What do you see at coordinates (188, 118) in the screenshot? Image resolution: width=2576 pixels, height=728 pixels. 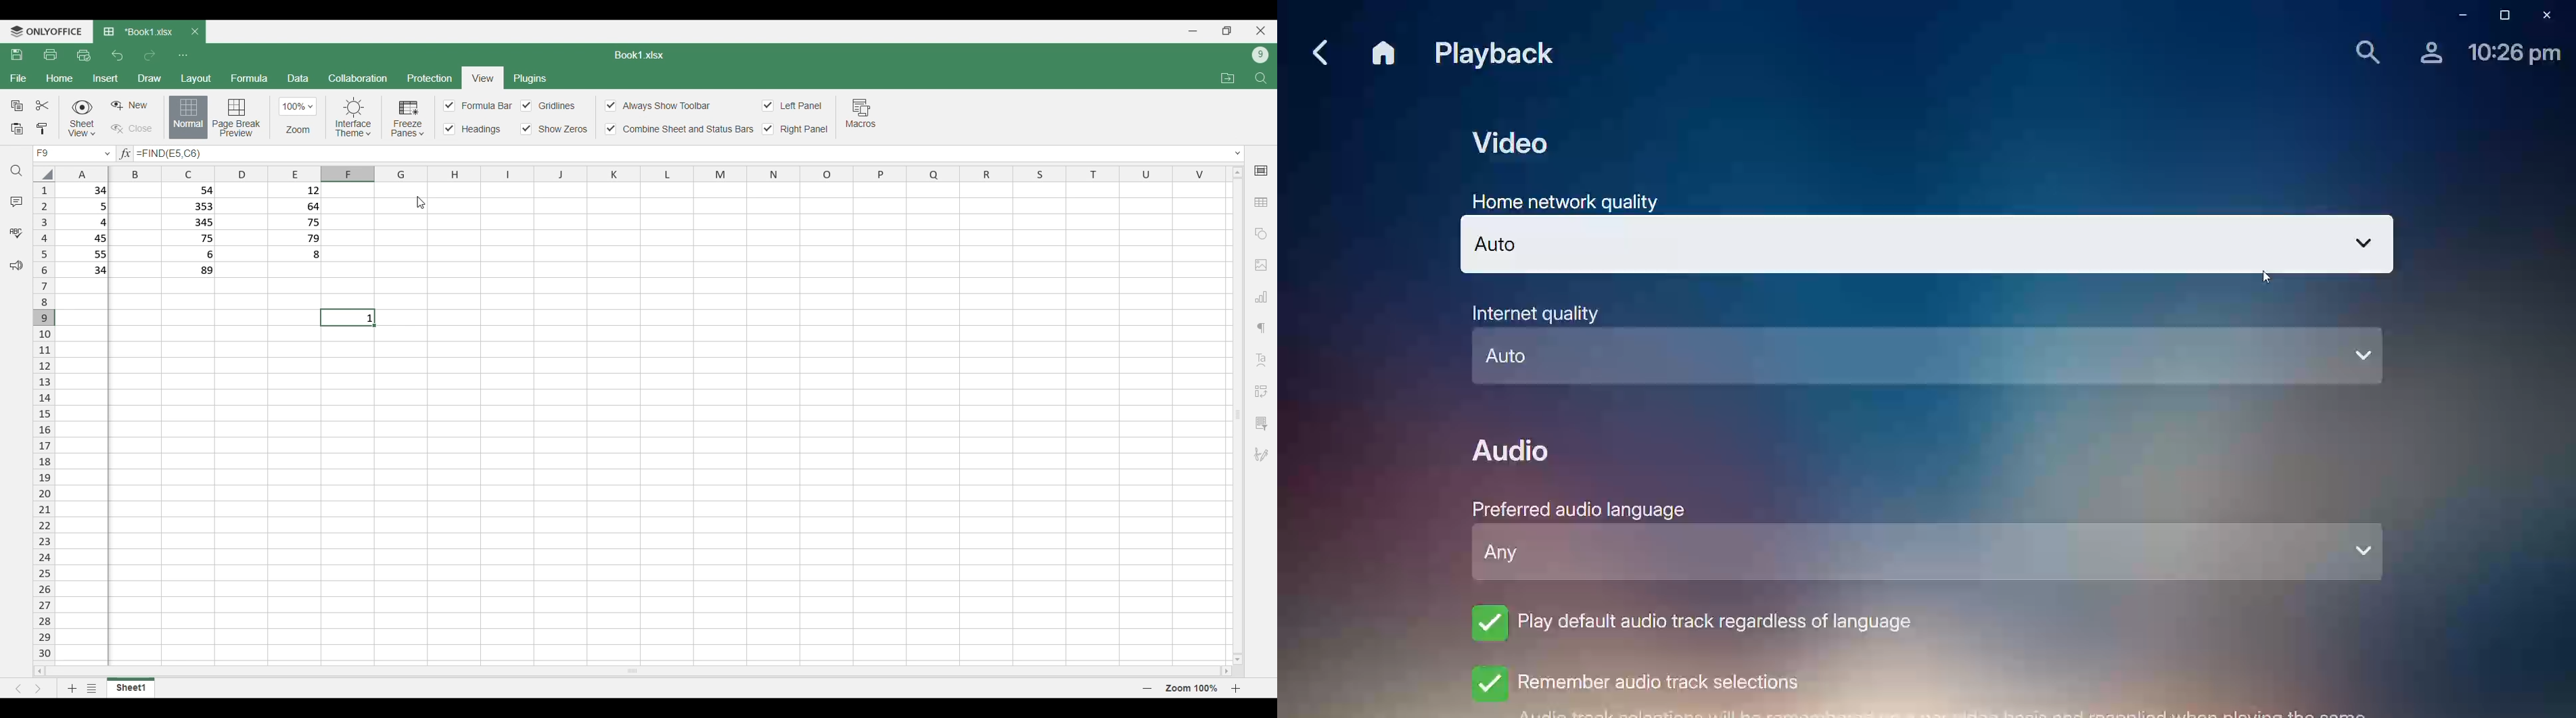 I see `Normal view, current selection ` at bounding box center [188, 118].